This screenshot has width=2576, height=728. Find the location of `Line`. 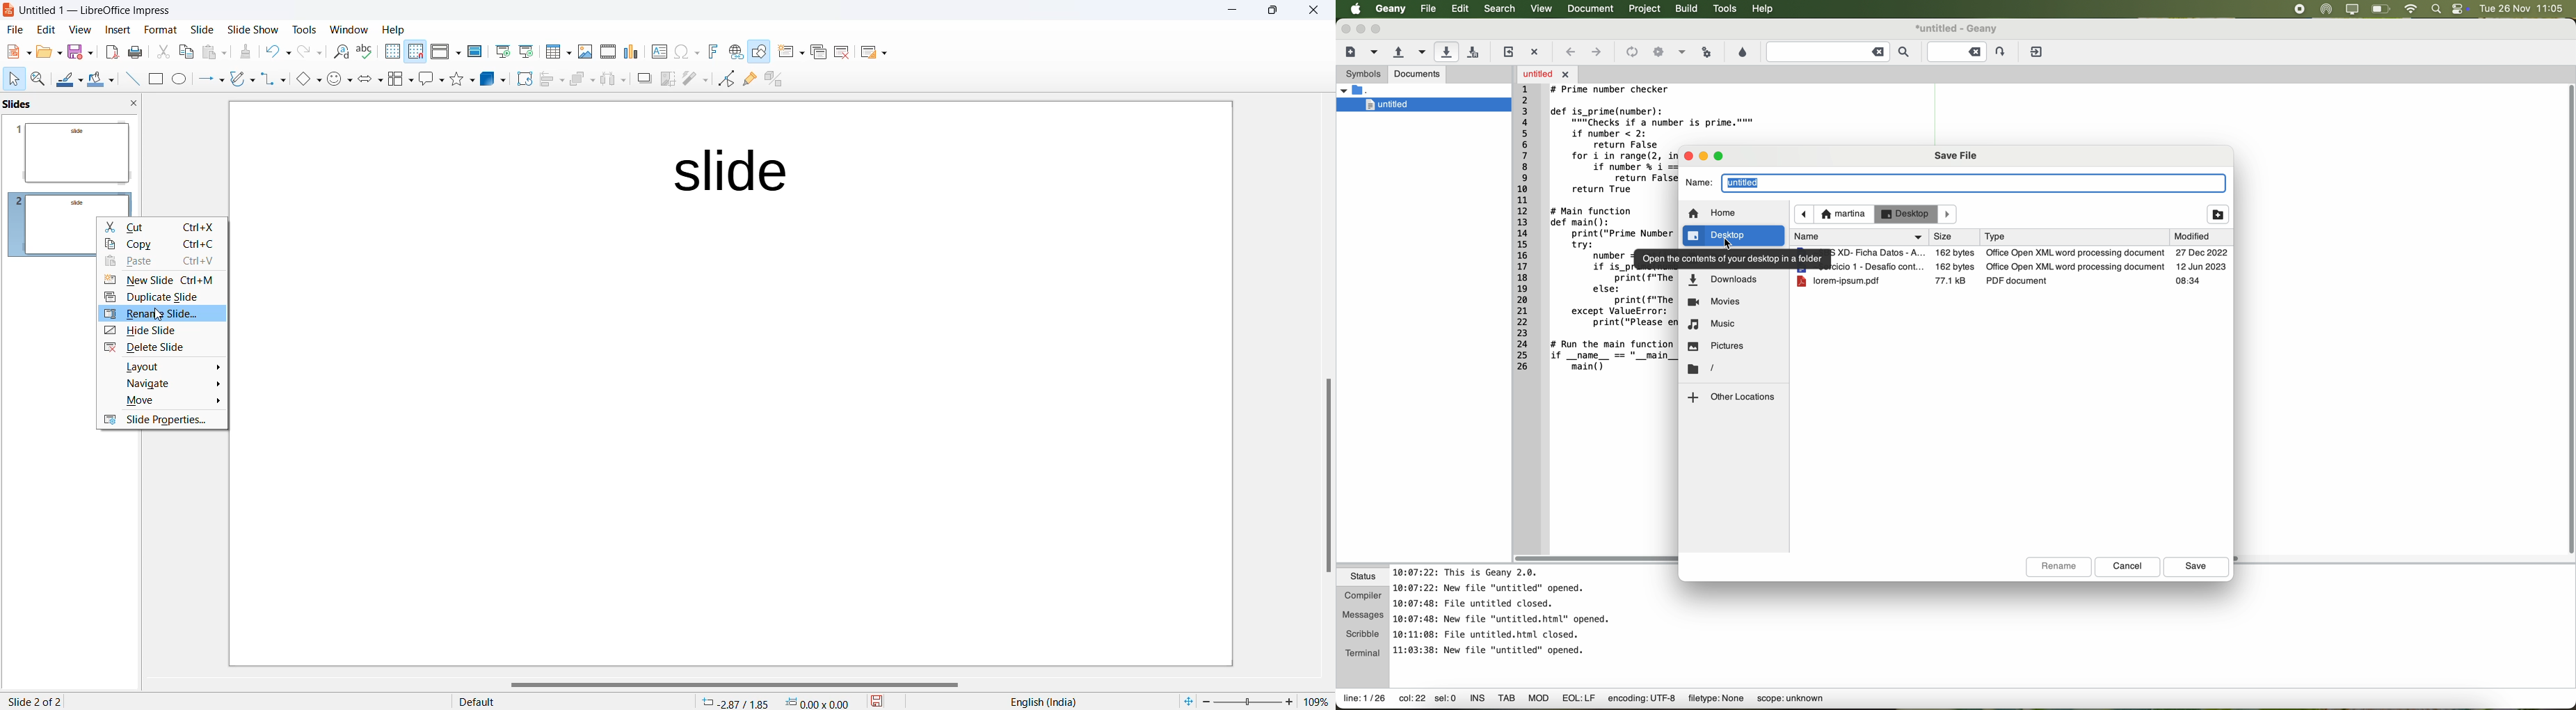

Line is located at coordinates (128, 79).